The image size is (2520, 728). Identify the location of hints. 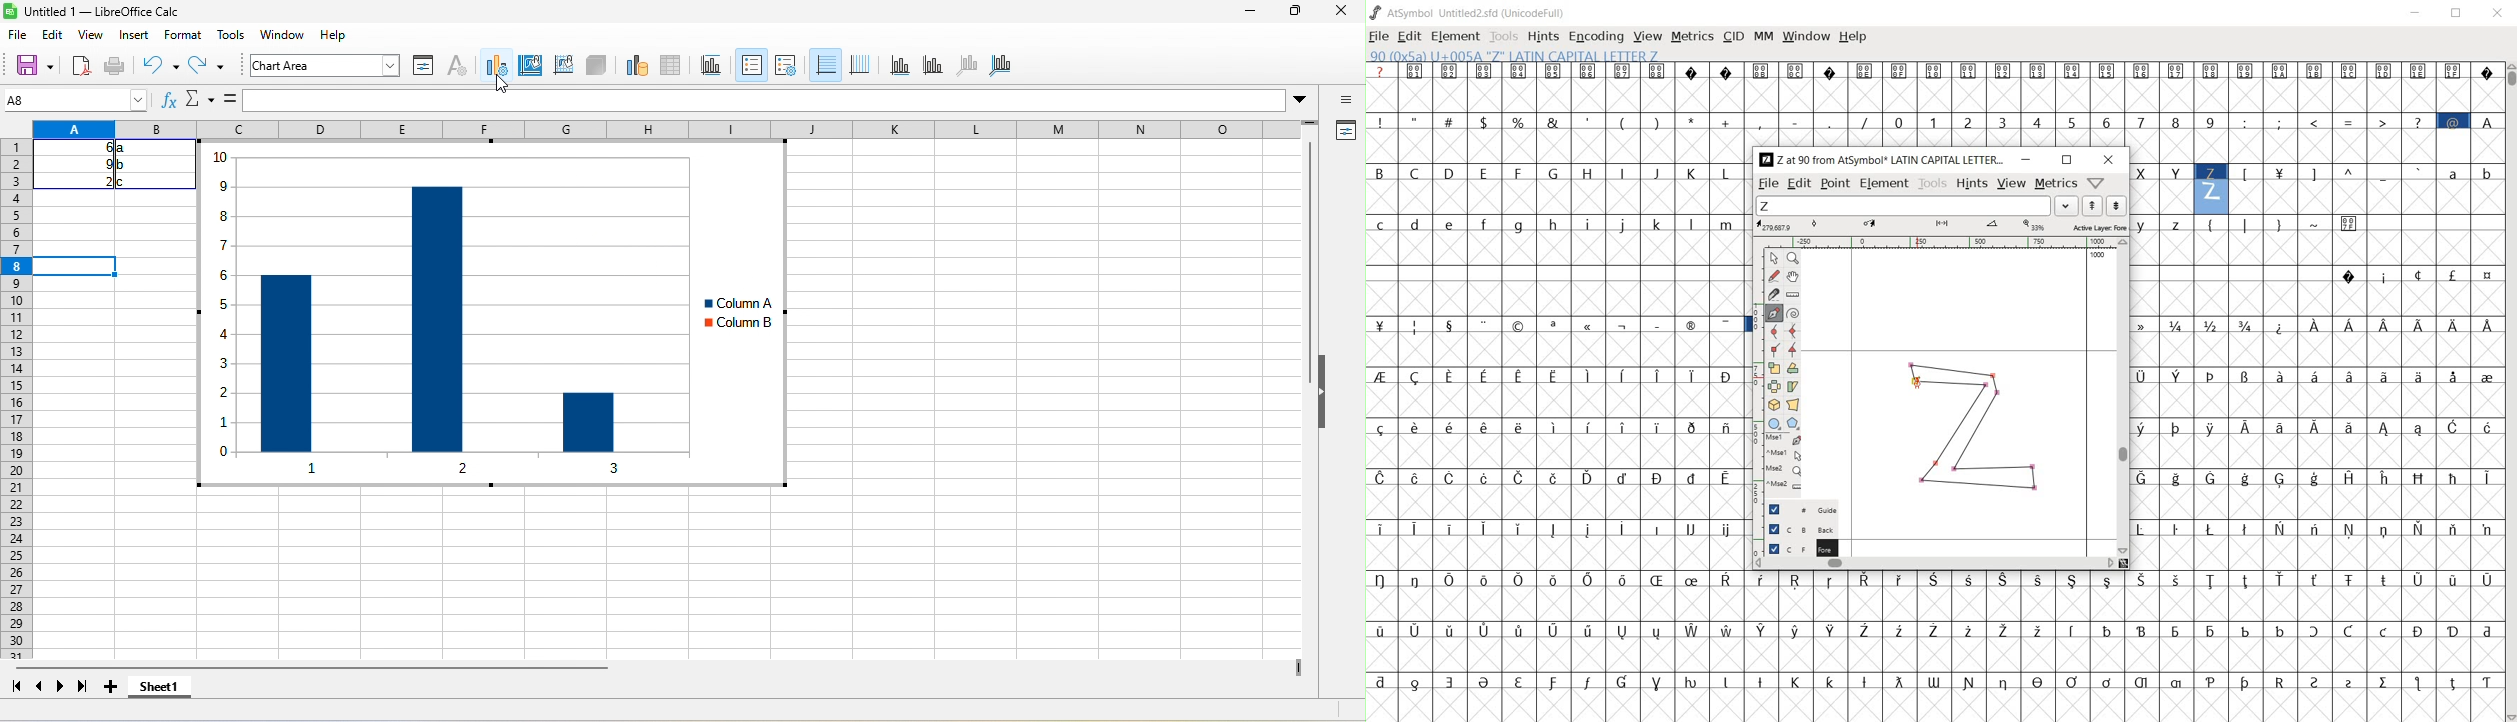
(1543, 37).